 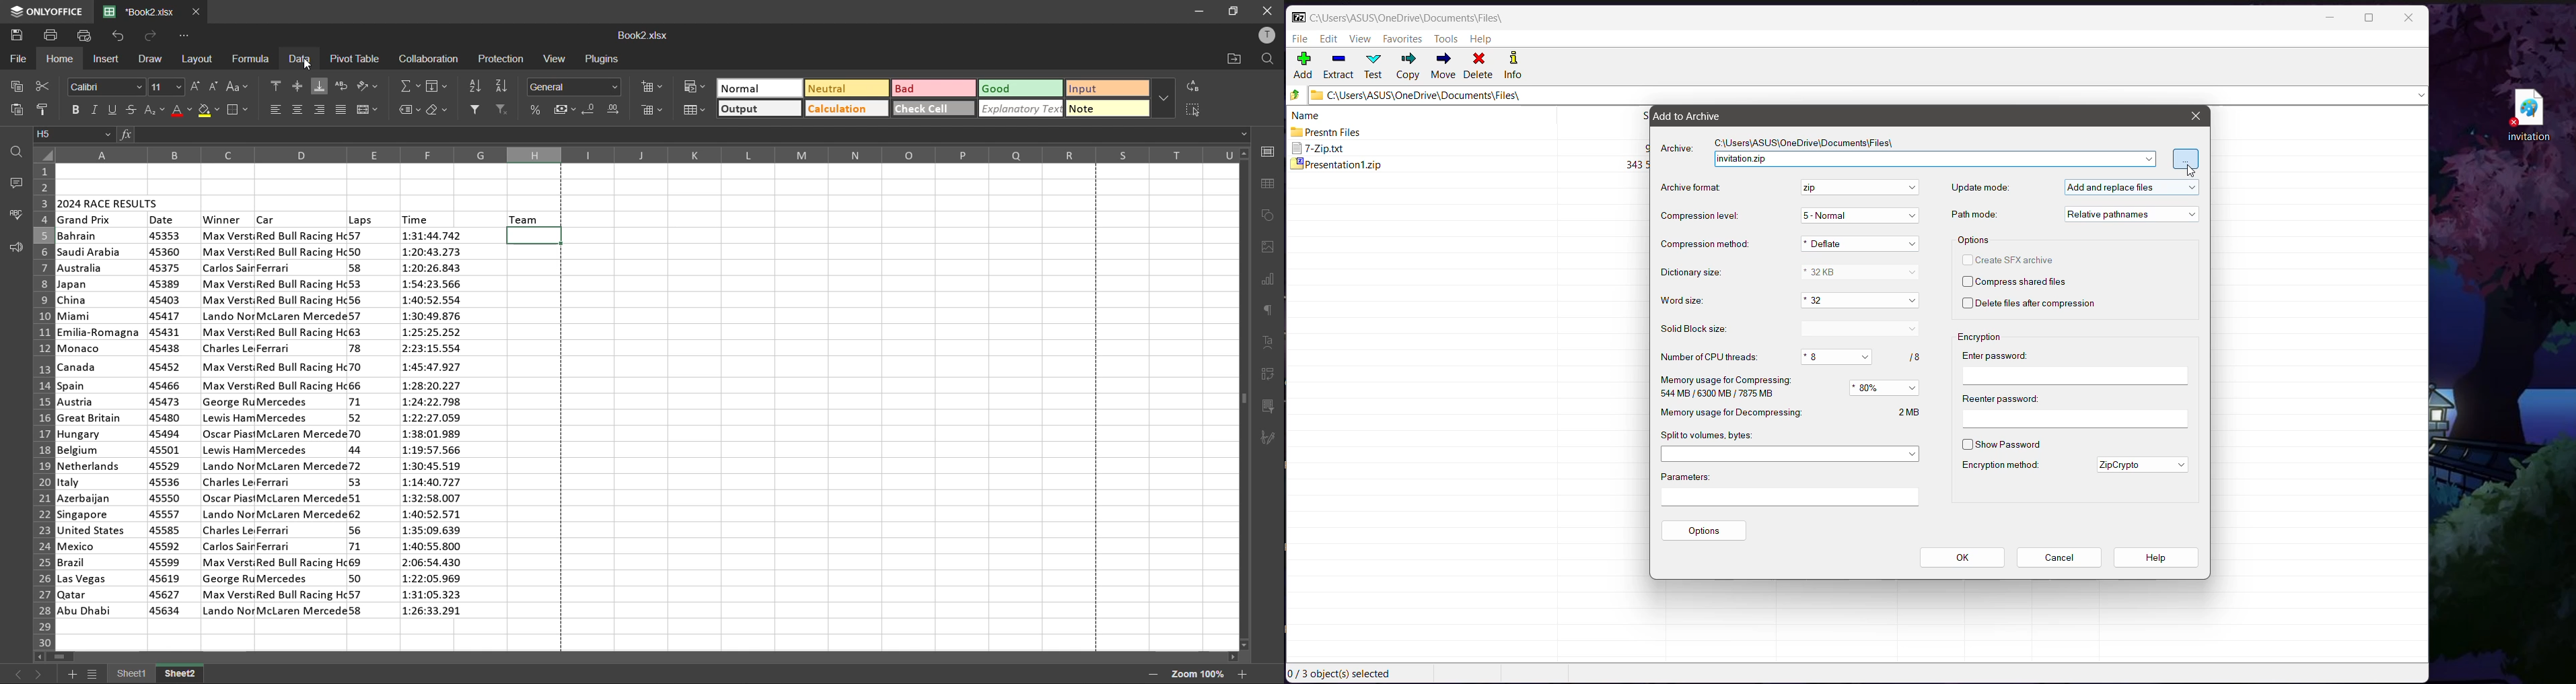 What do you see at coordinates (39, 675) in the screenshot?
I see `next` at bounding box center [39, 675].